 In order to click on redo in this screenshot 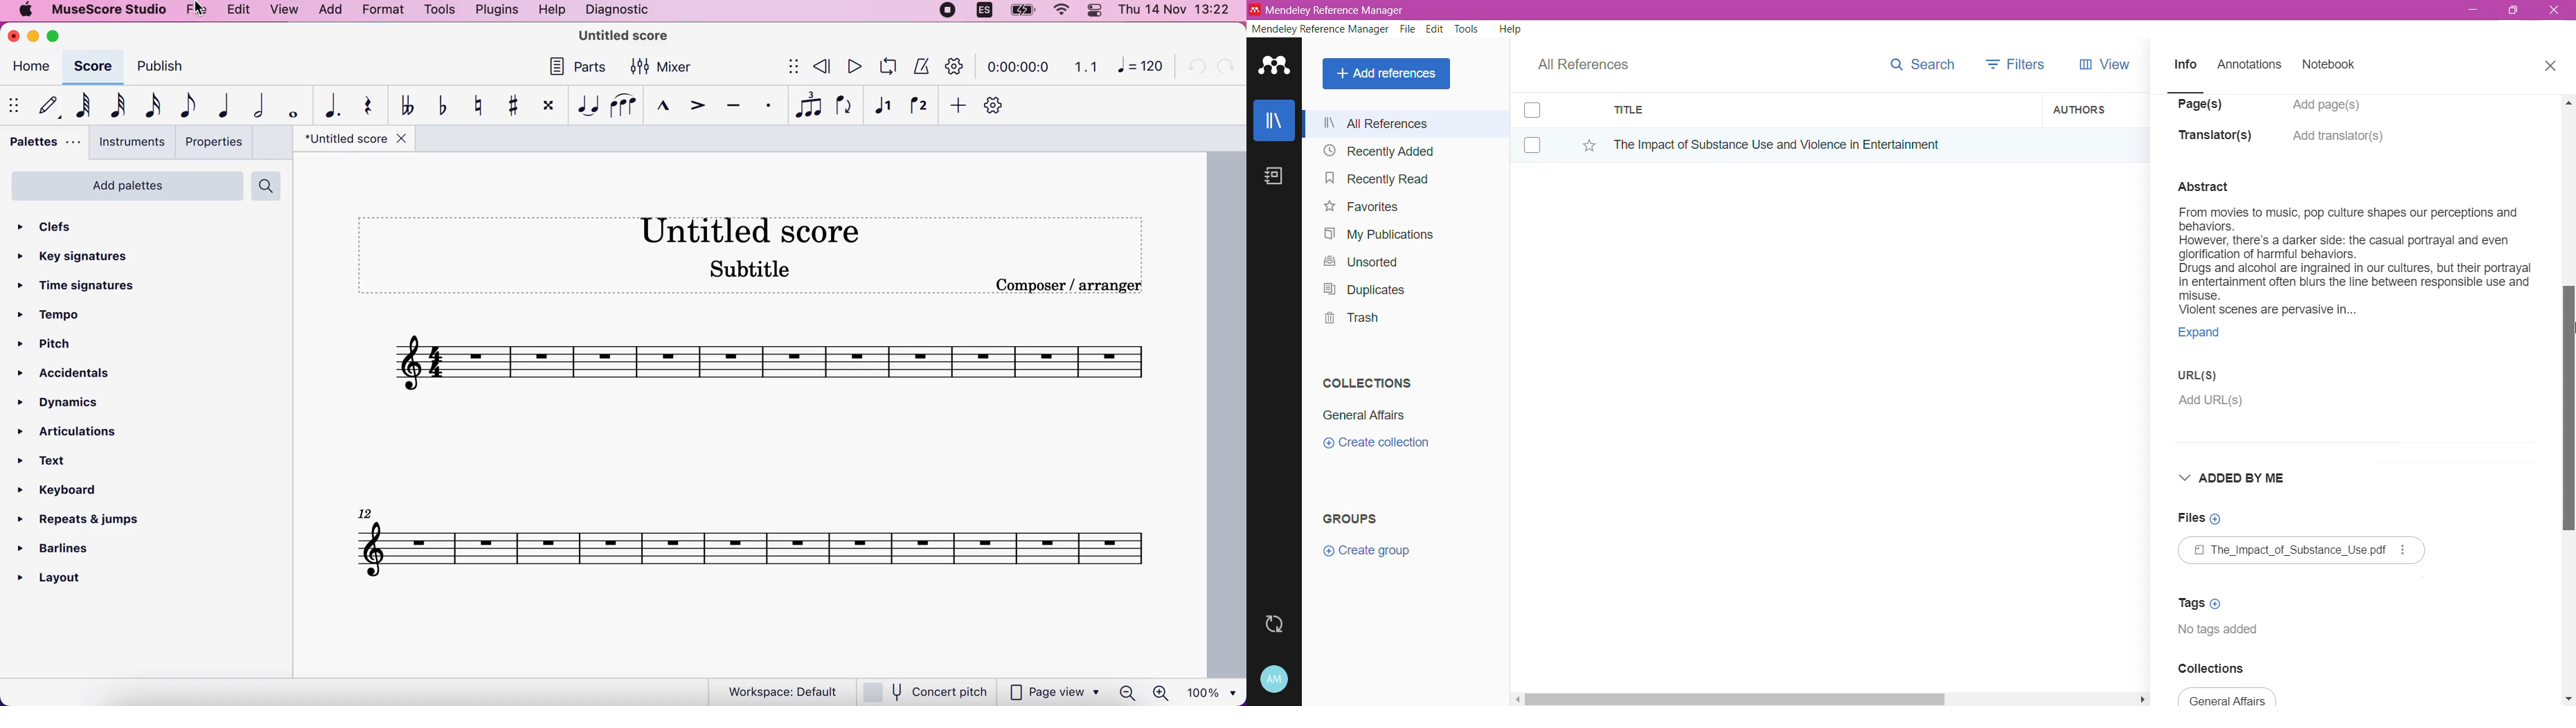, I will do `click(1226, 69)`.